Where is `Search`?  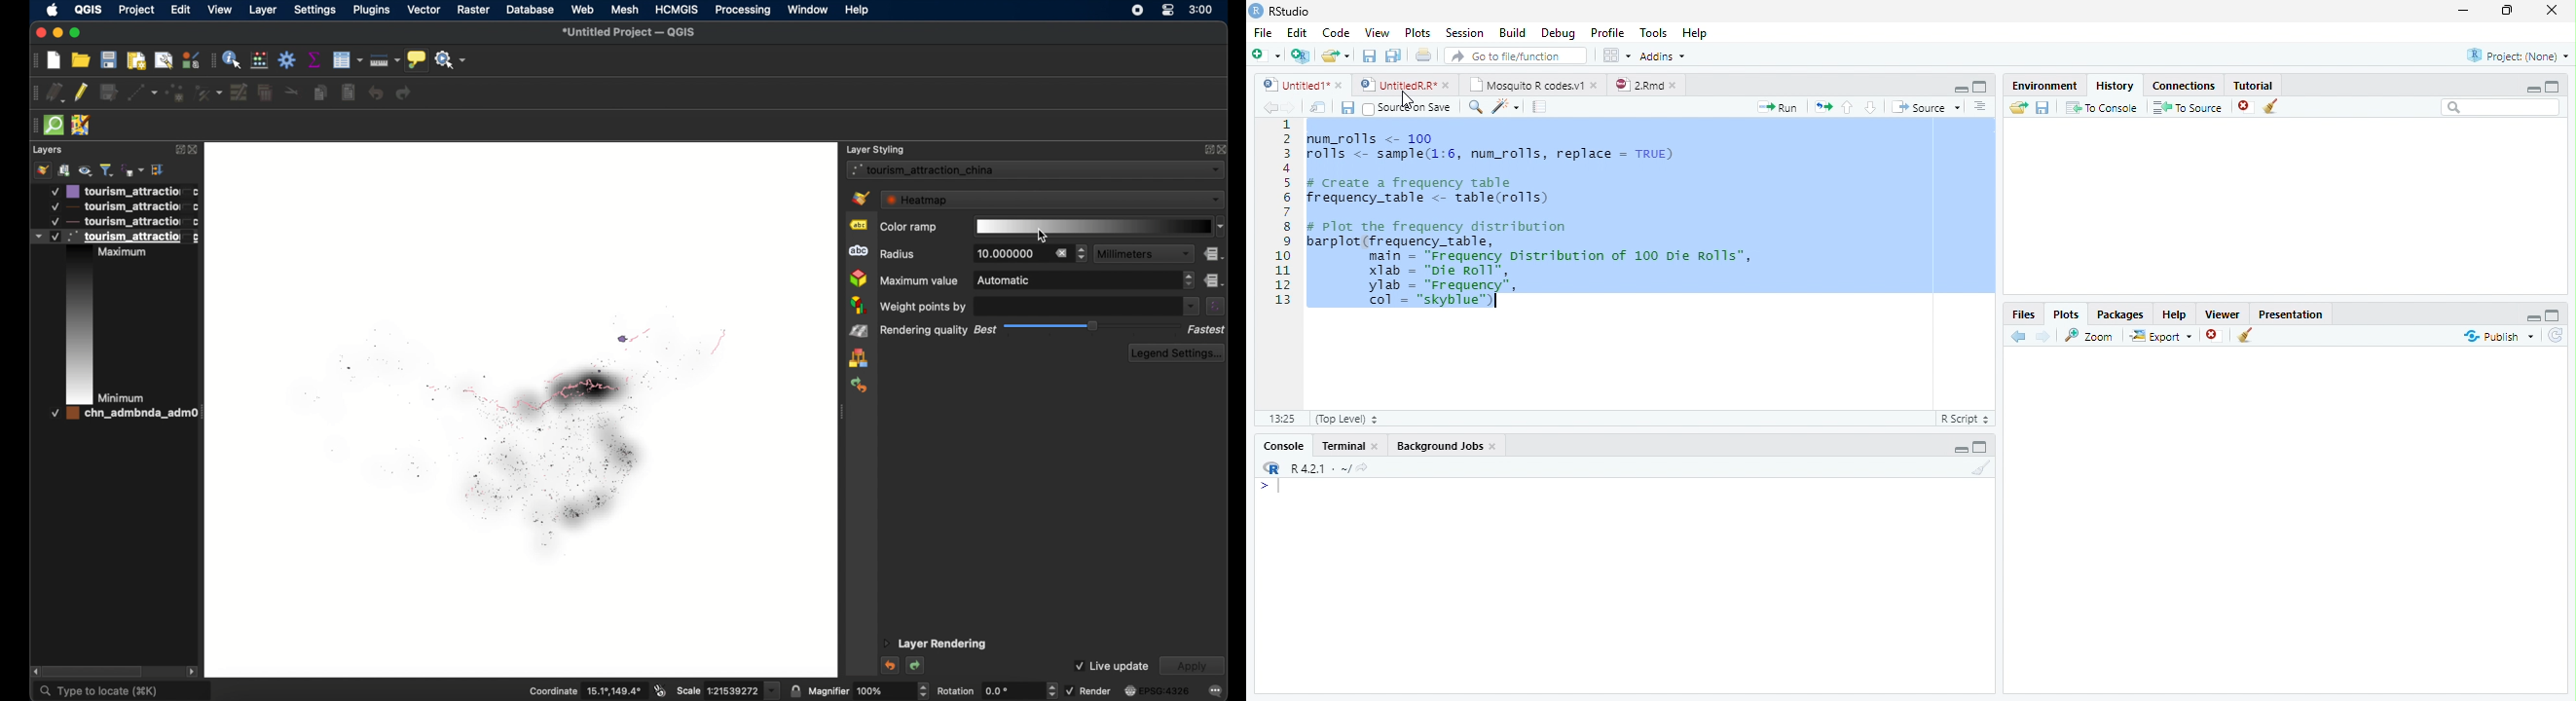
Search is located at coordinates (2499, 107).